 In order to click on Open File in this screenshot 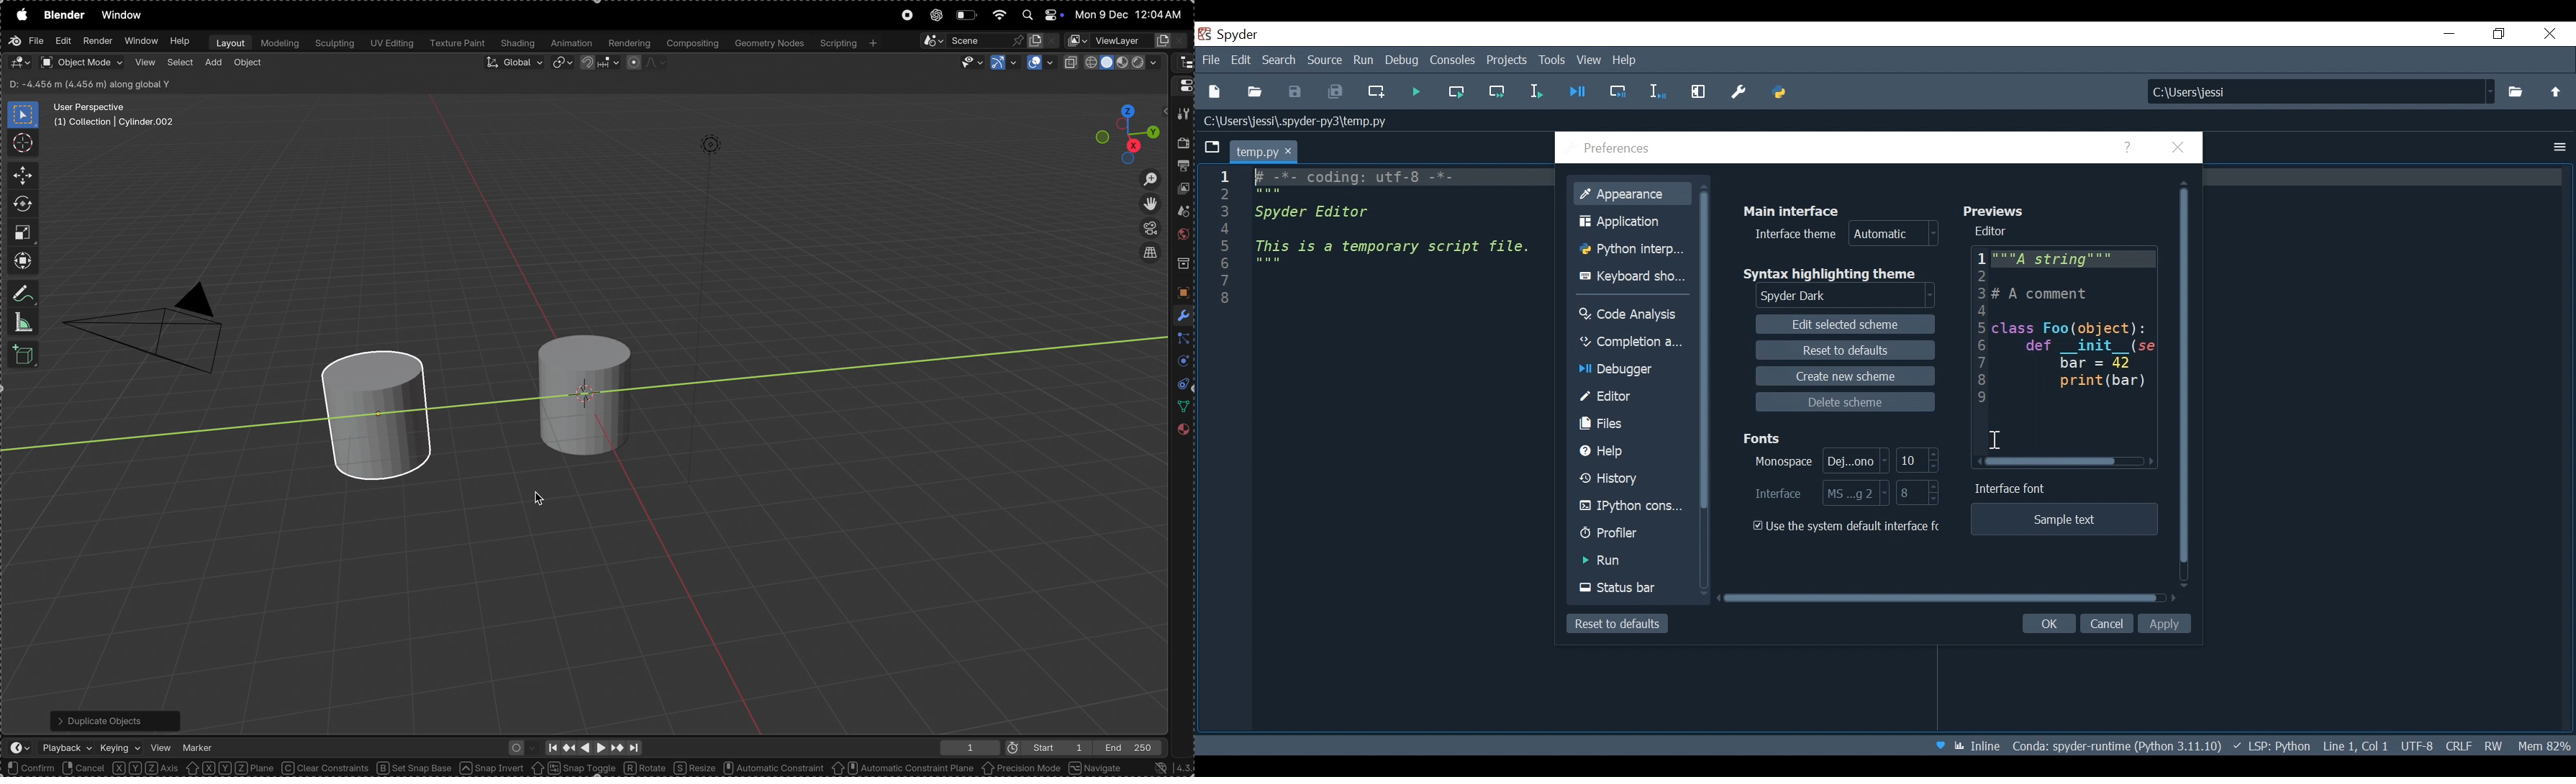, I will do `click(1253, 94)`.